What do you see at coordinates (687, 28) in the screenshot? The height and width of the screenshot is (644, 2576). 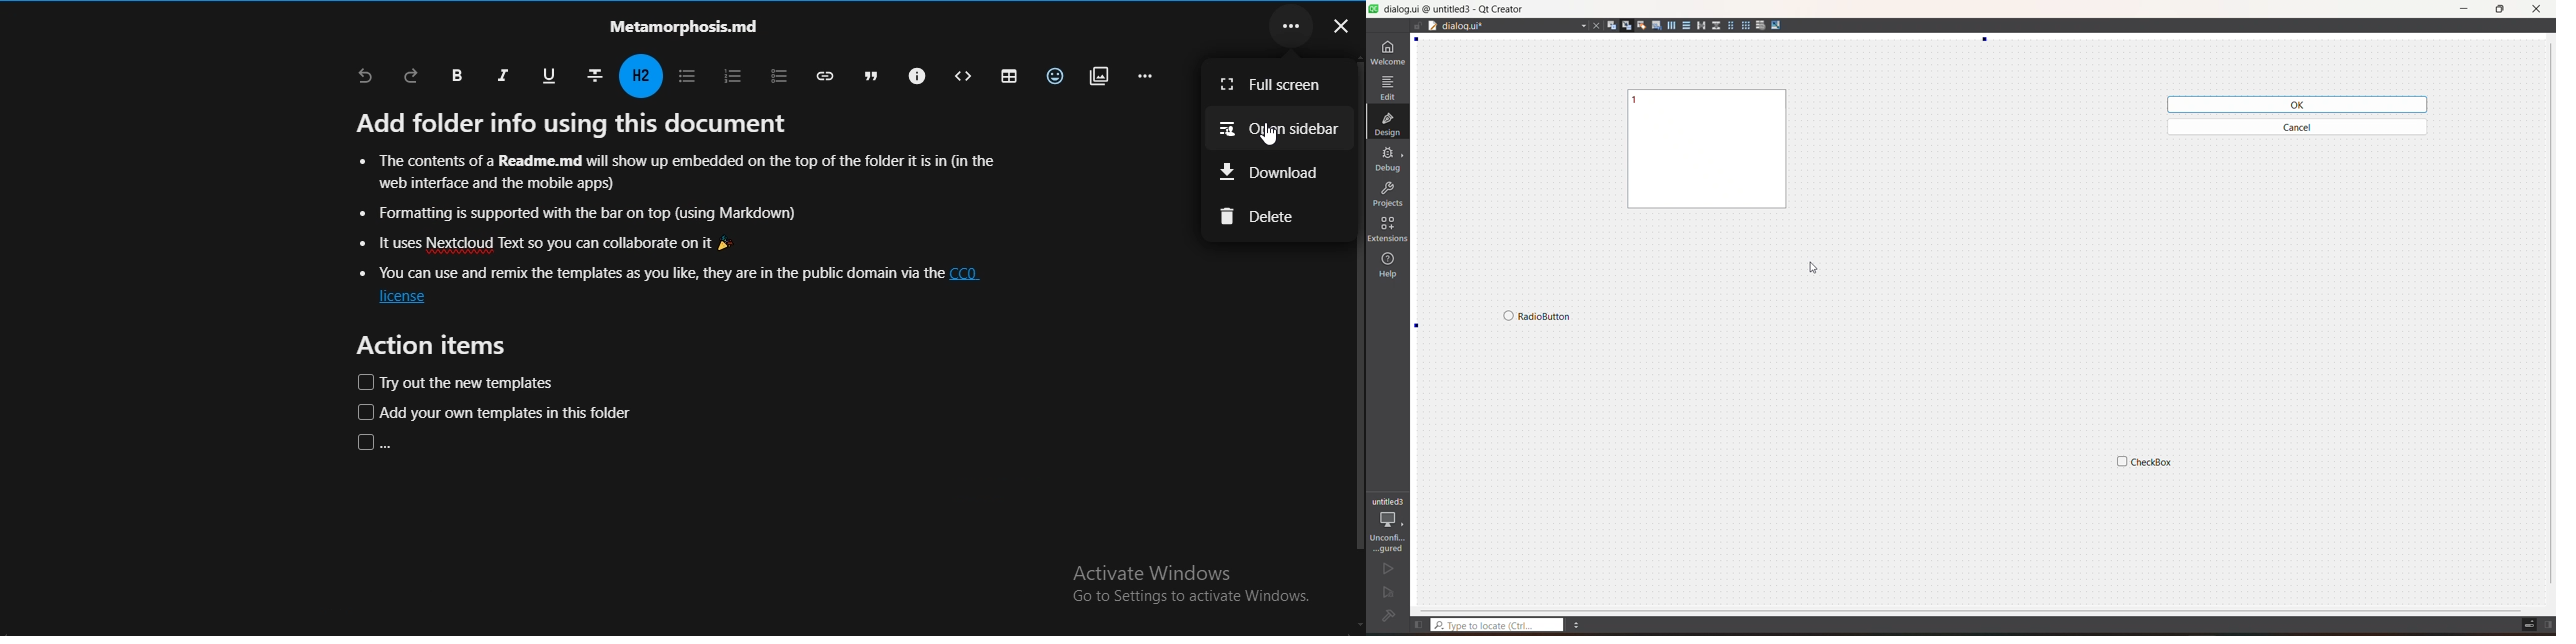 I see `text` at bounding box center [687, 28].